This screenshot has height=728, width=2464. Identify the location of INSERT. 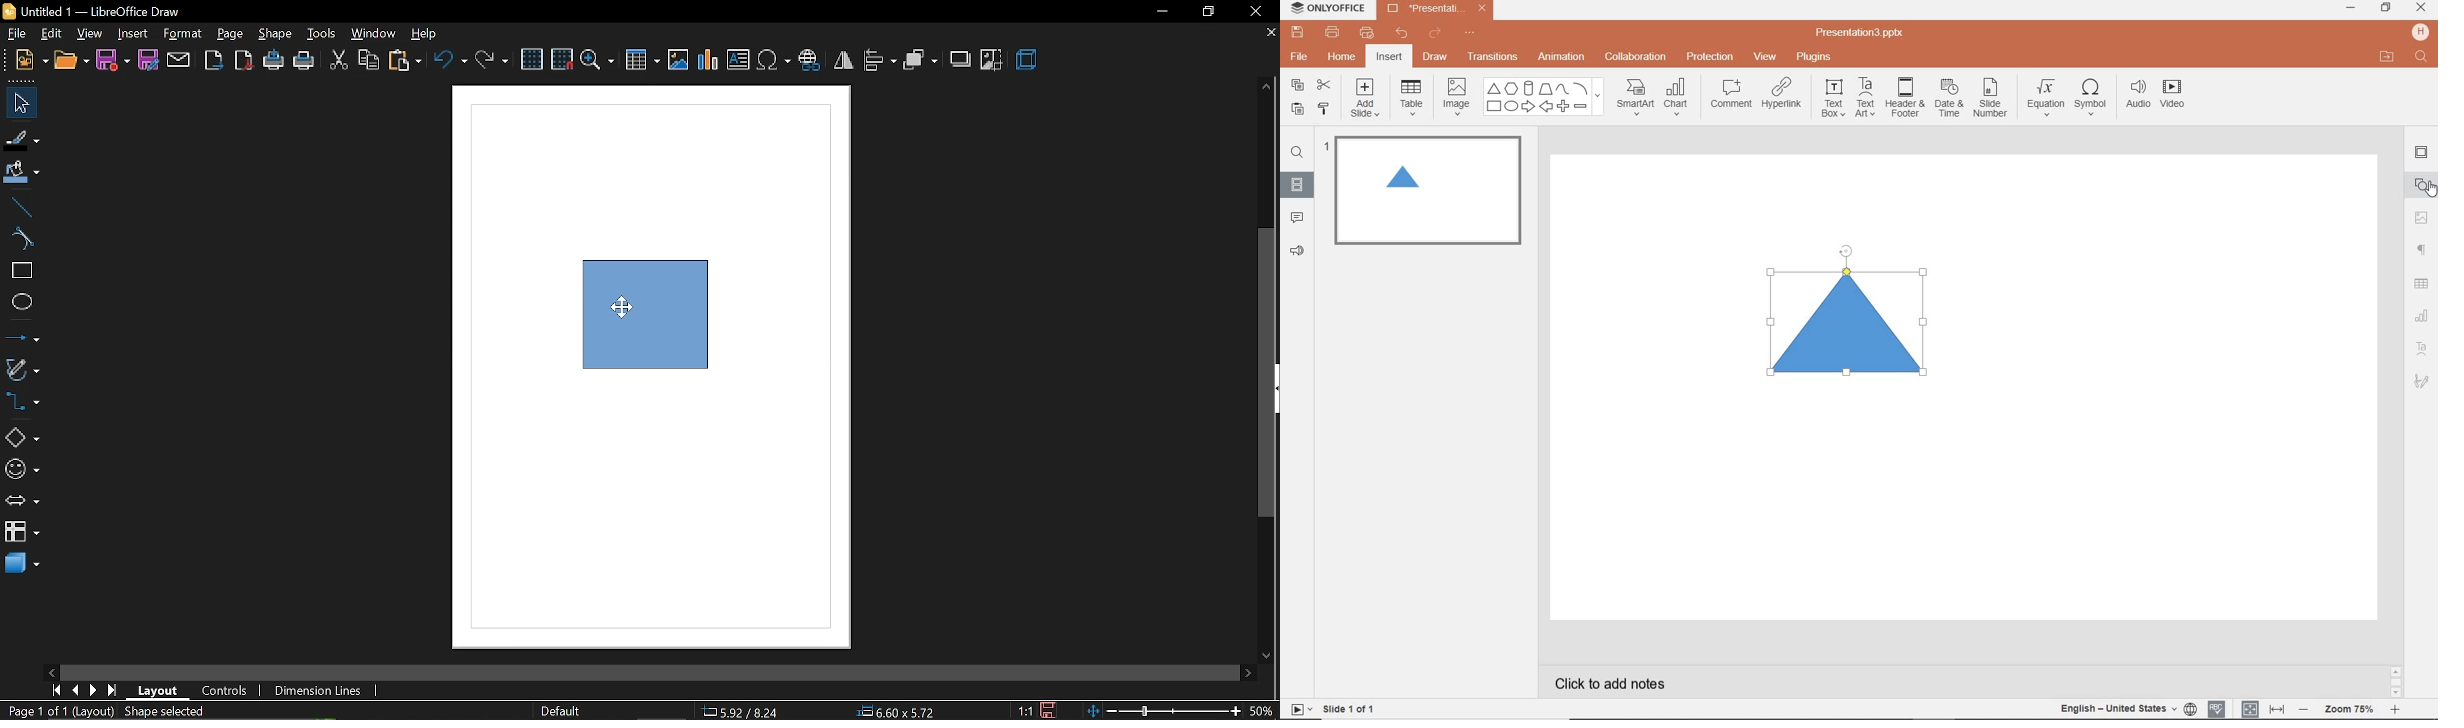
(1388, 58).